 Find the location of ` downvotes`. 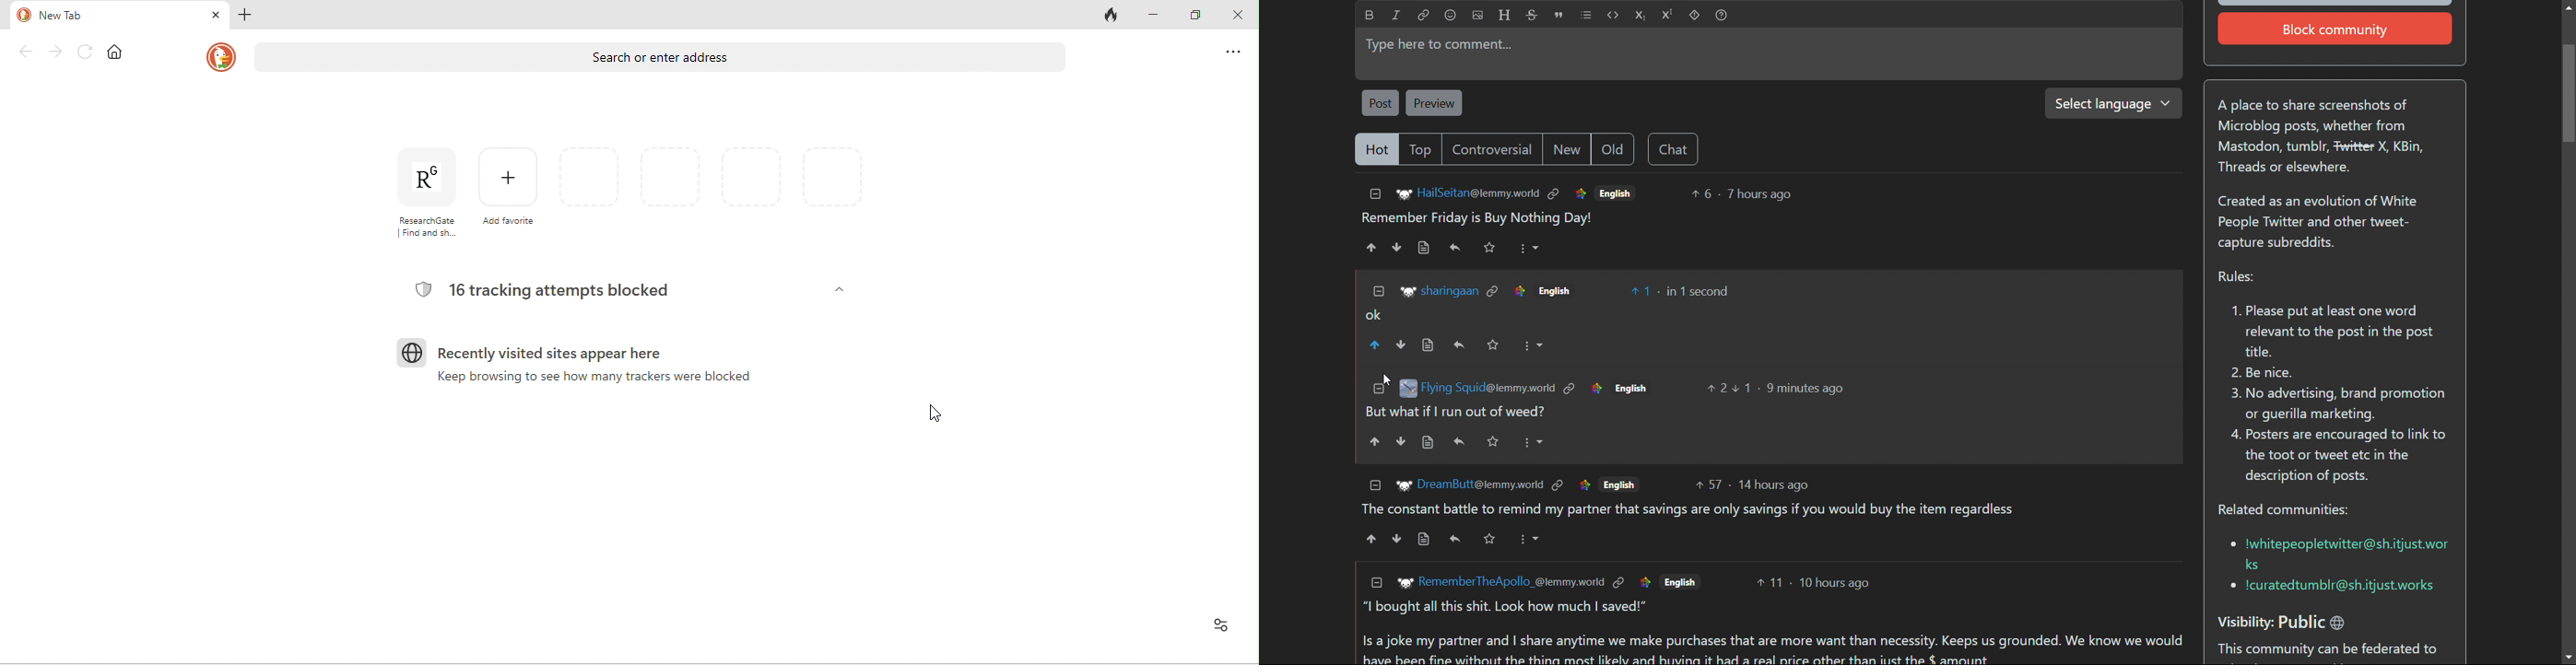

 downvotes is located at coordinates (1398, 247).